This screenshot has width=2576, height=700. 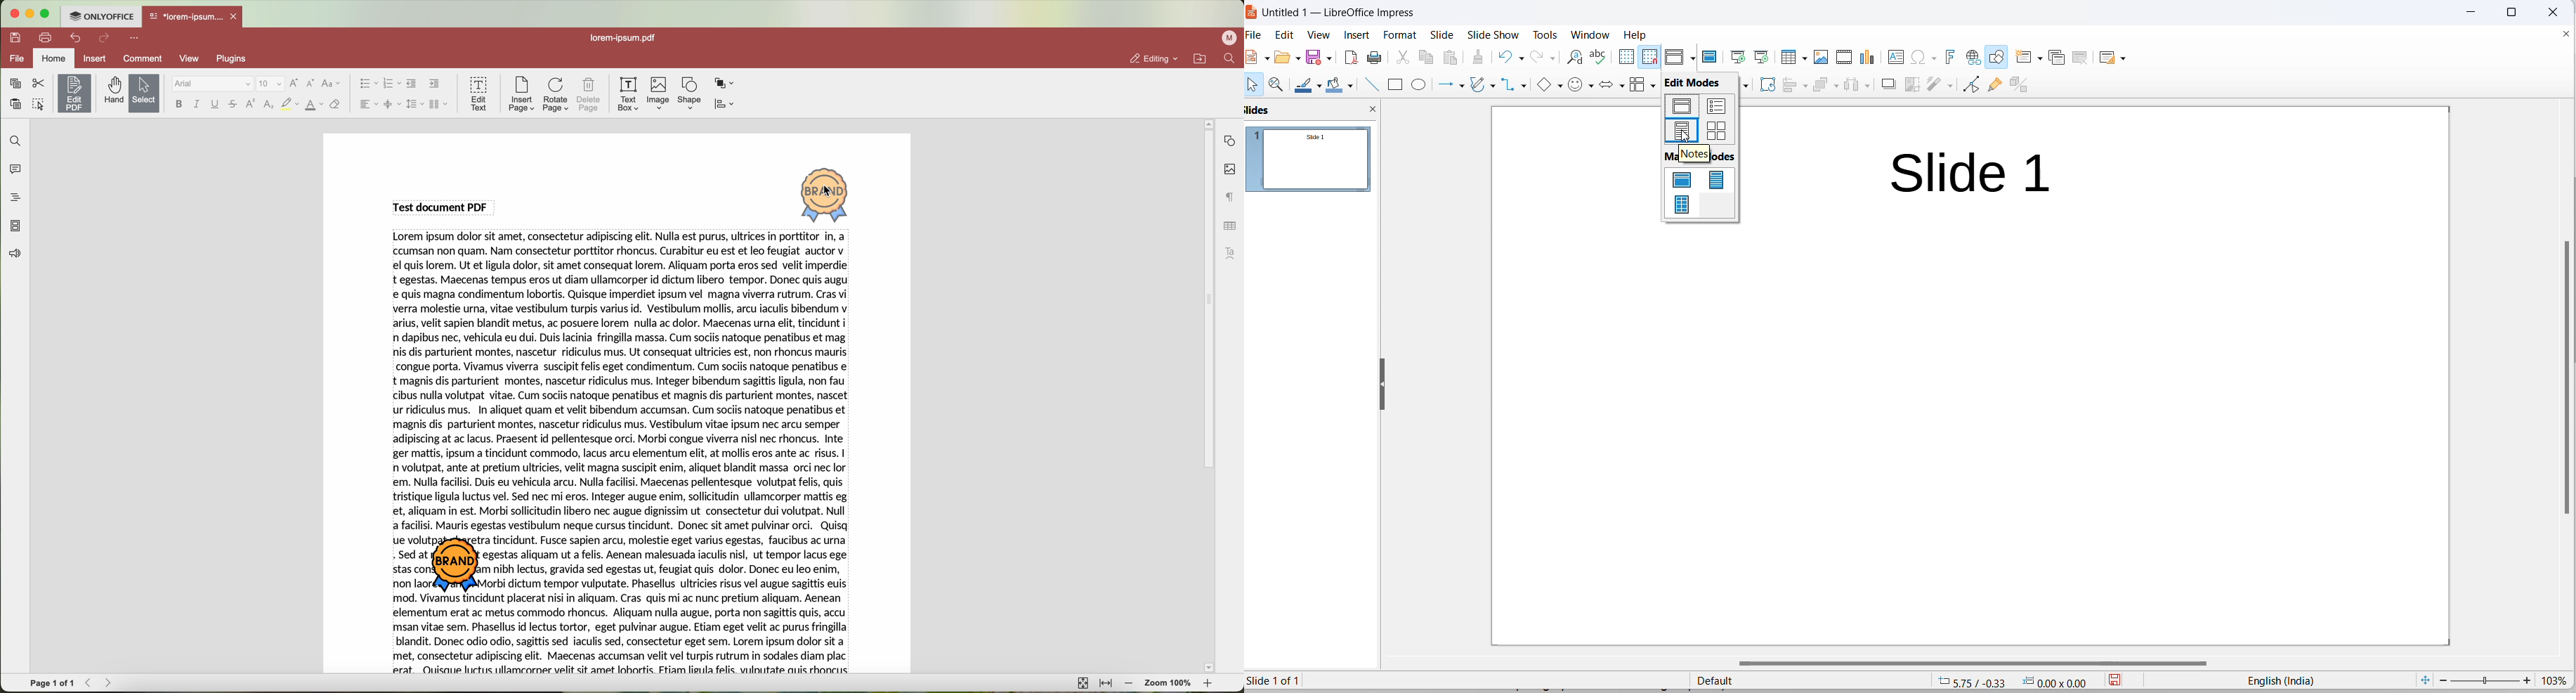 What do you see at coordinates (1328, 57) in the screenshot?
I see `save options` at bounding box center [1328, 57].